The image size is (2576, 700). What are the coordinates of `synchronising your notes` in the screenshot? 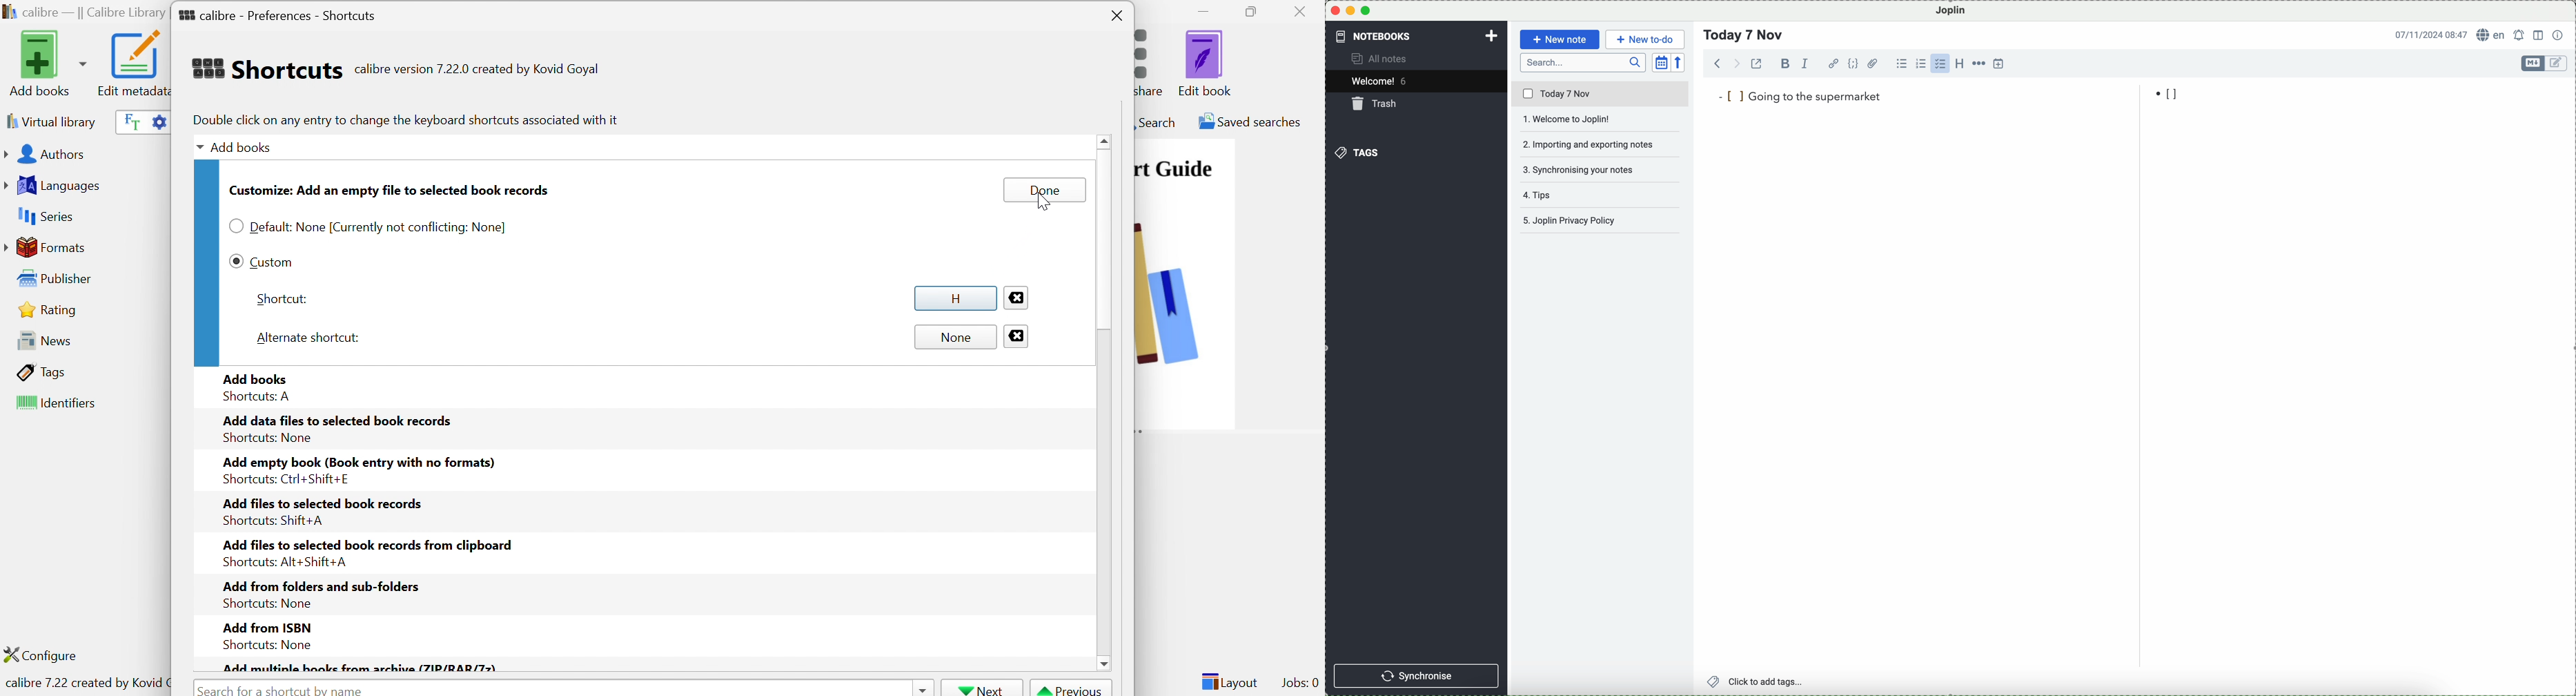 It's located at (1601, 171).